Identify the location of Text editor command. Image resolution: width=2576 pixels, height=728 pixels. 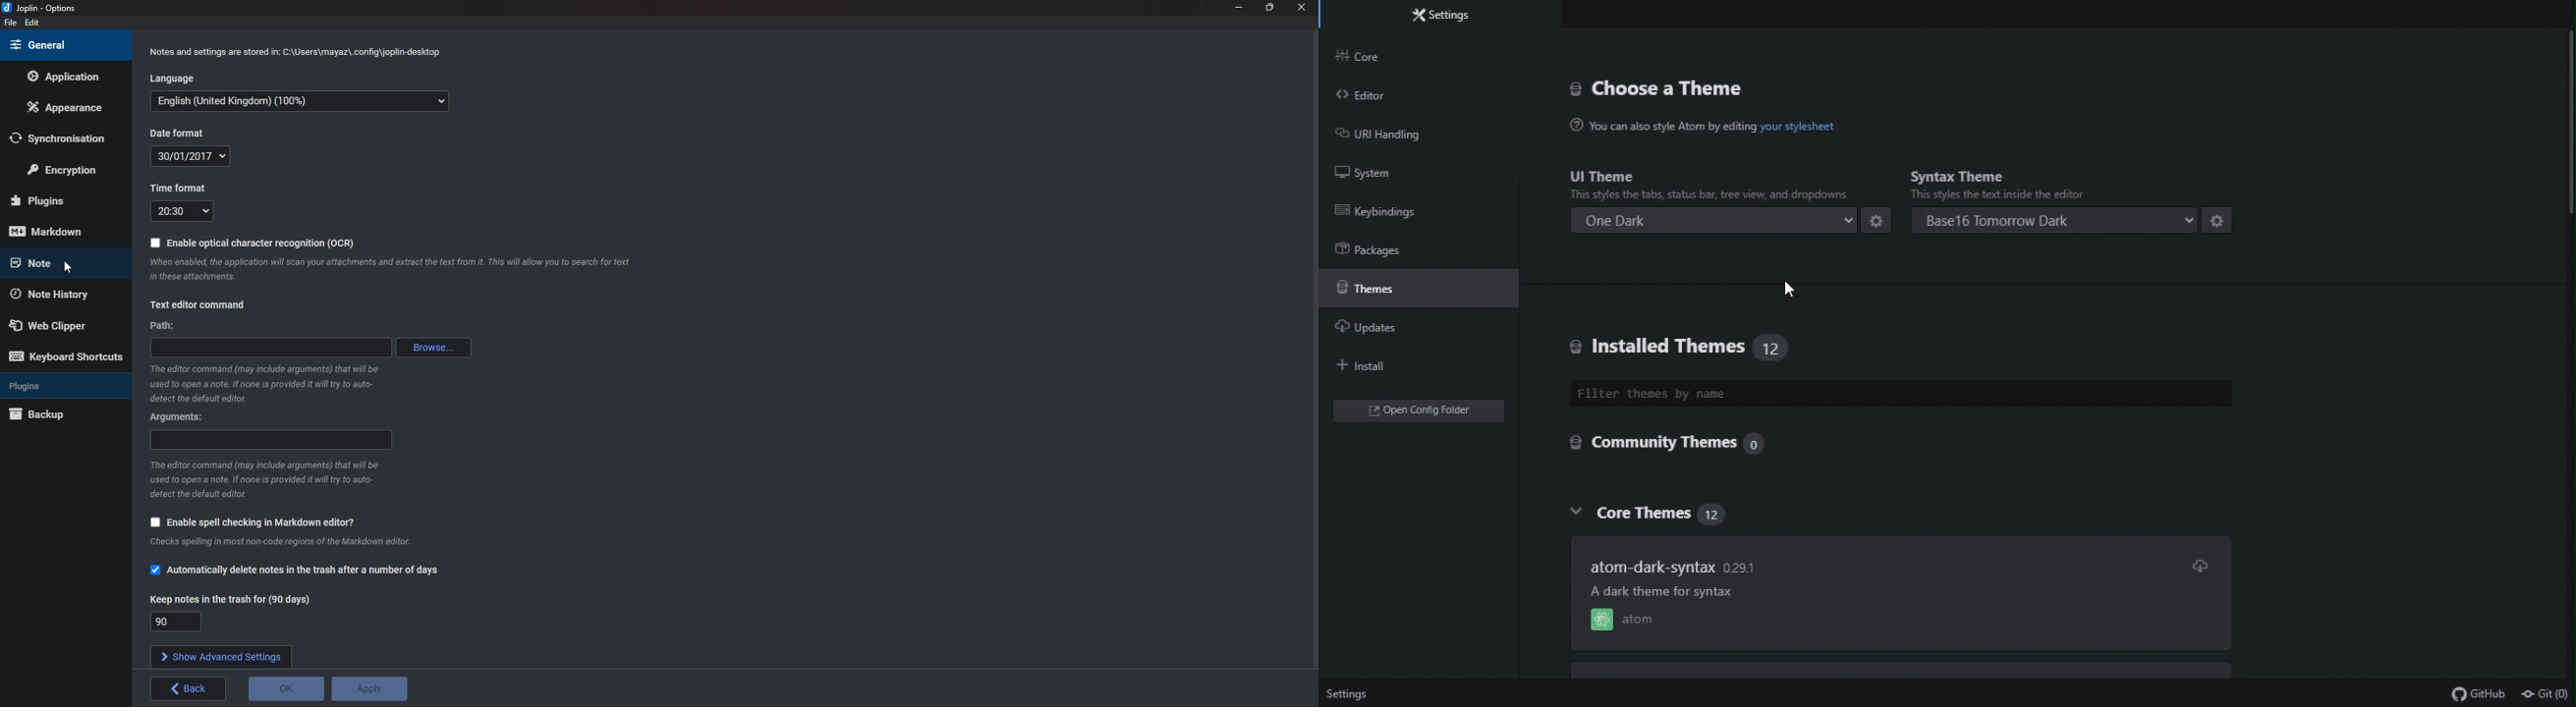
(201, 303).